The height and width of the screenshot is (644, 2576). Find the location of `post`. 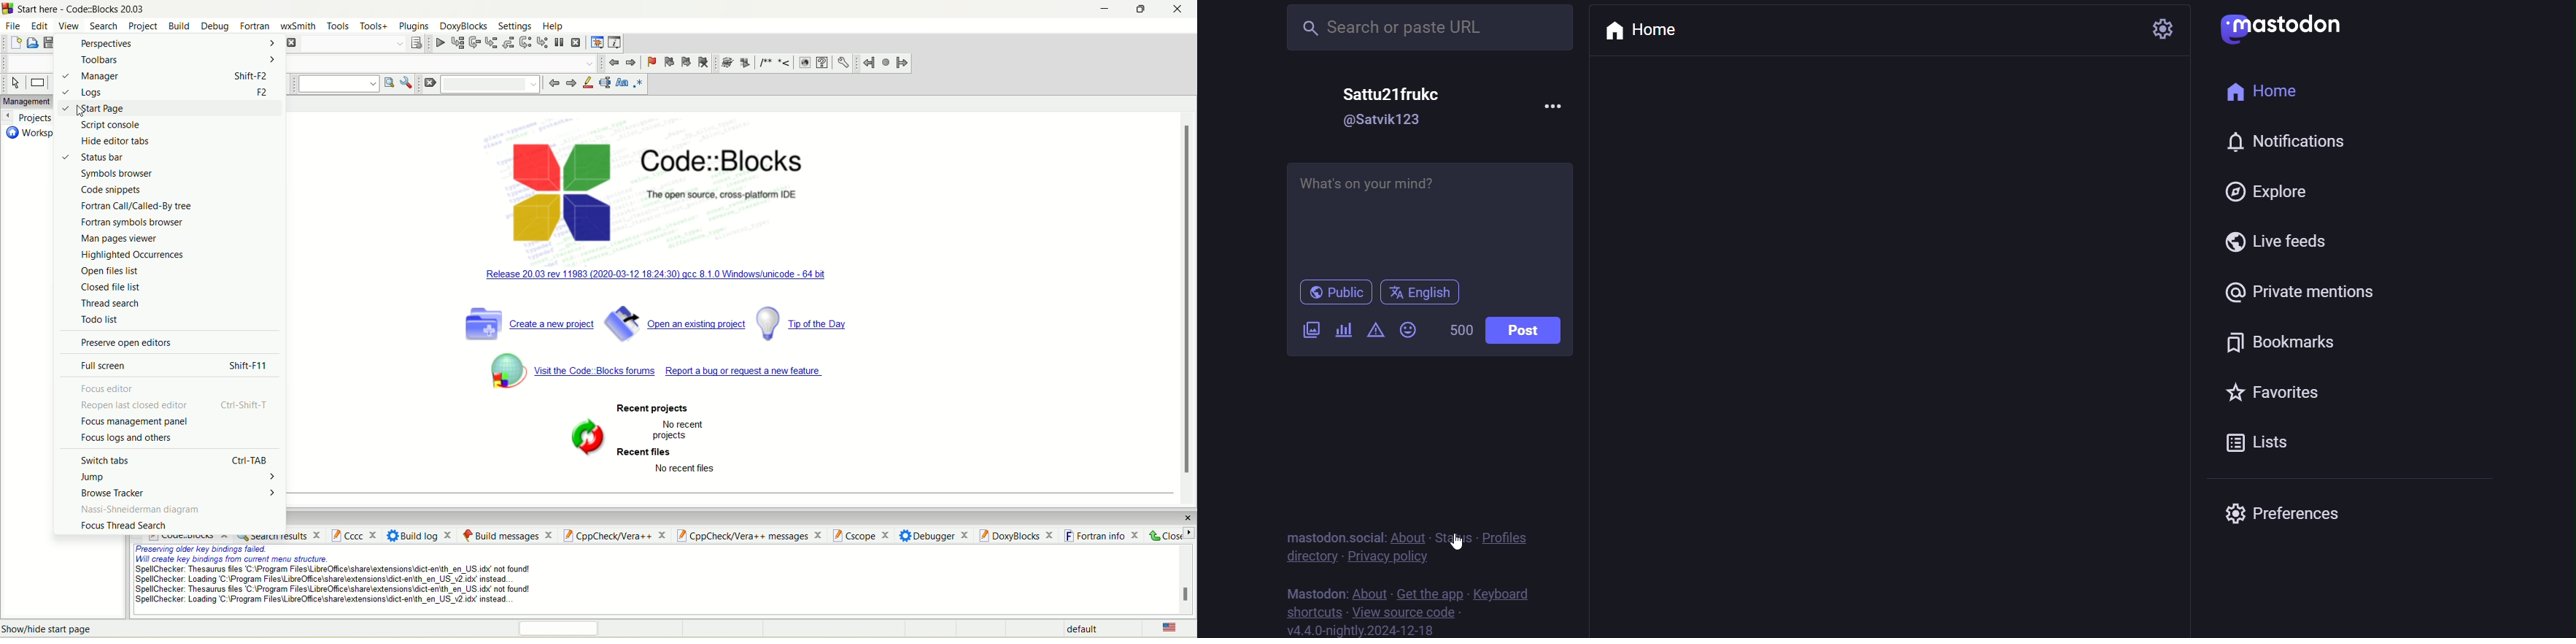

post is located at coordinates (1525, 328).